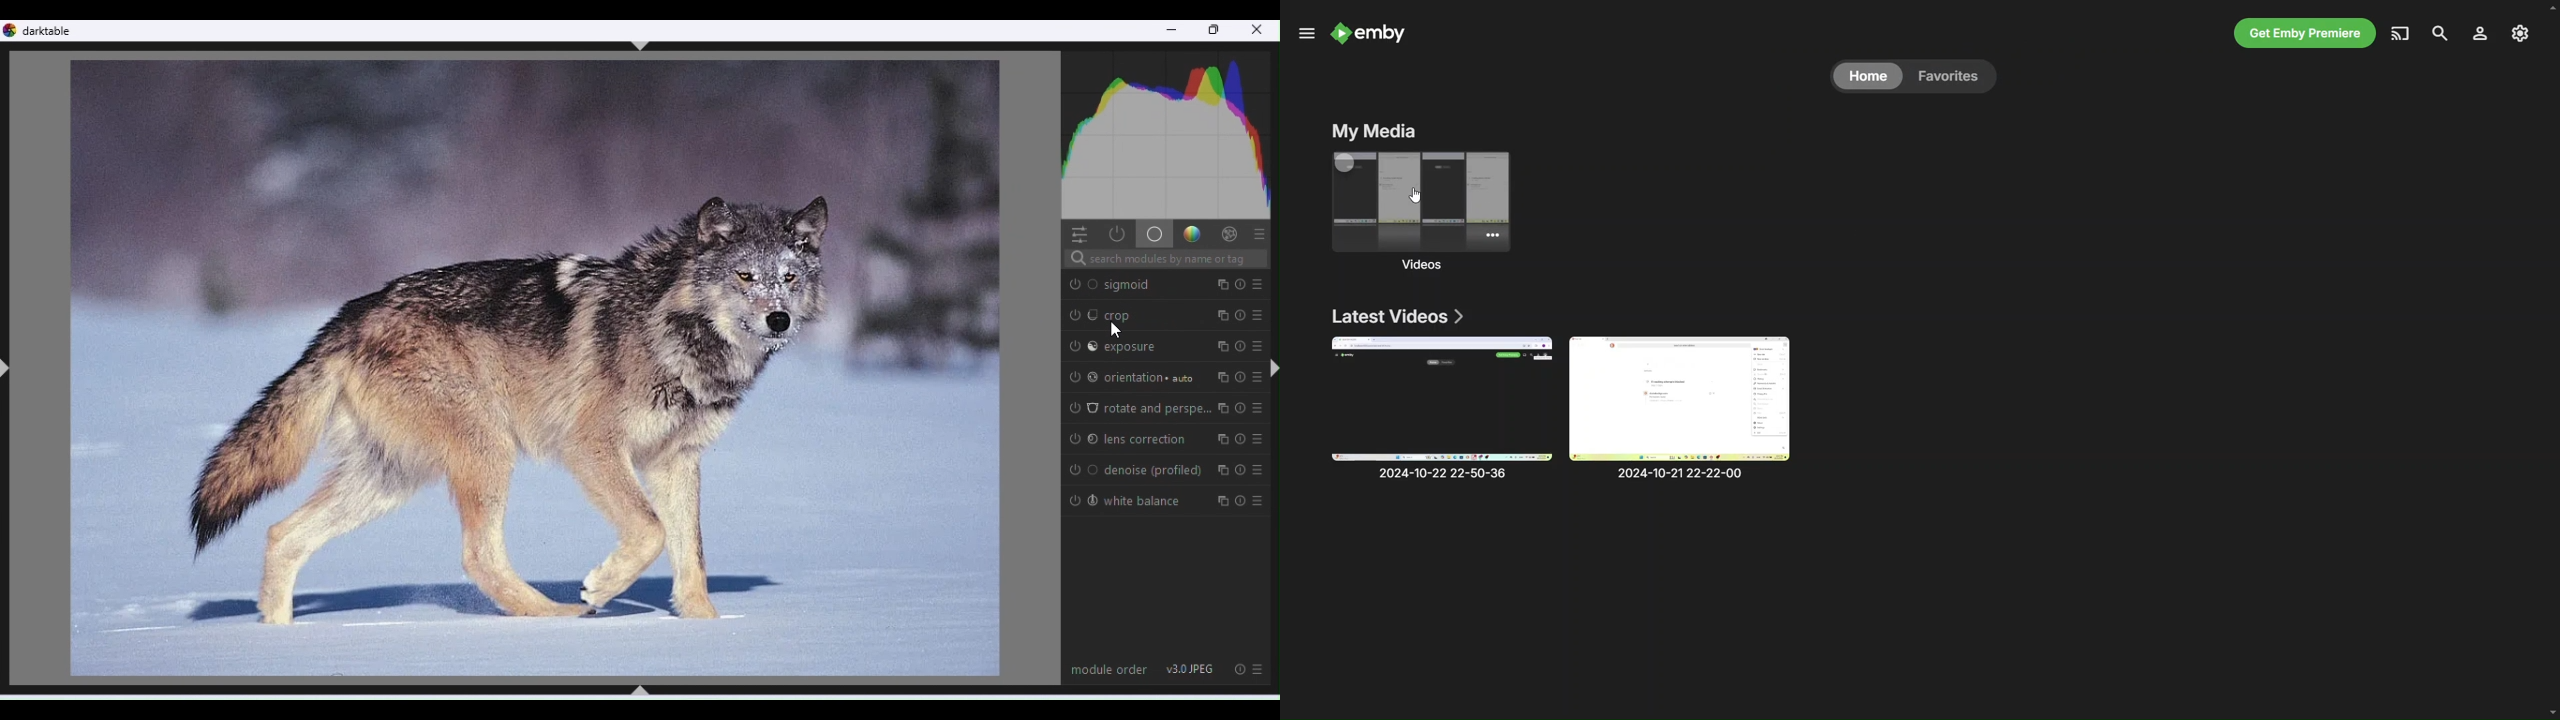 The width and height of the screenshot is (2576, 728). What do you see at coordinates (51, 30) in the screenshot?
I see `Dark table` at bounding box center [51, 30].